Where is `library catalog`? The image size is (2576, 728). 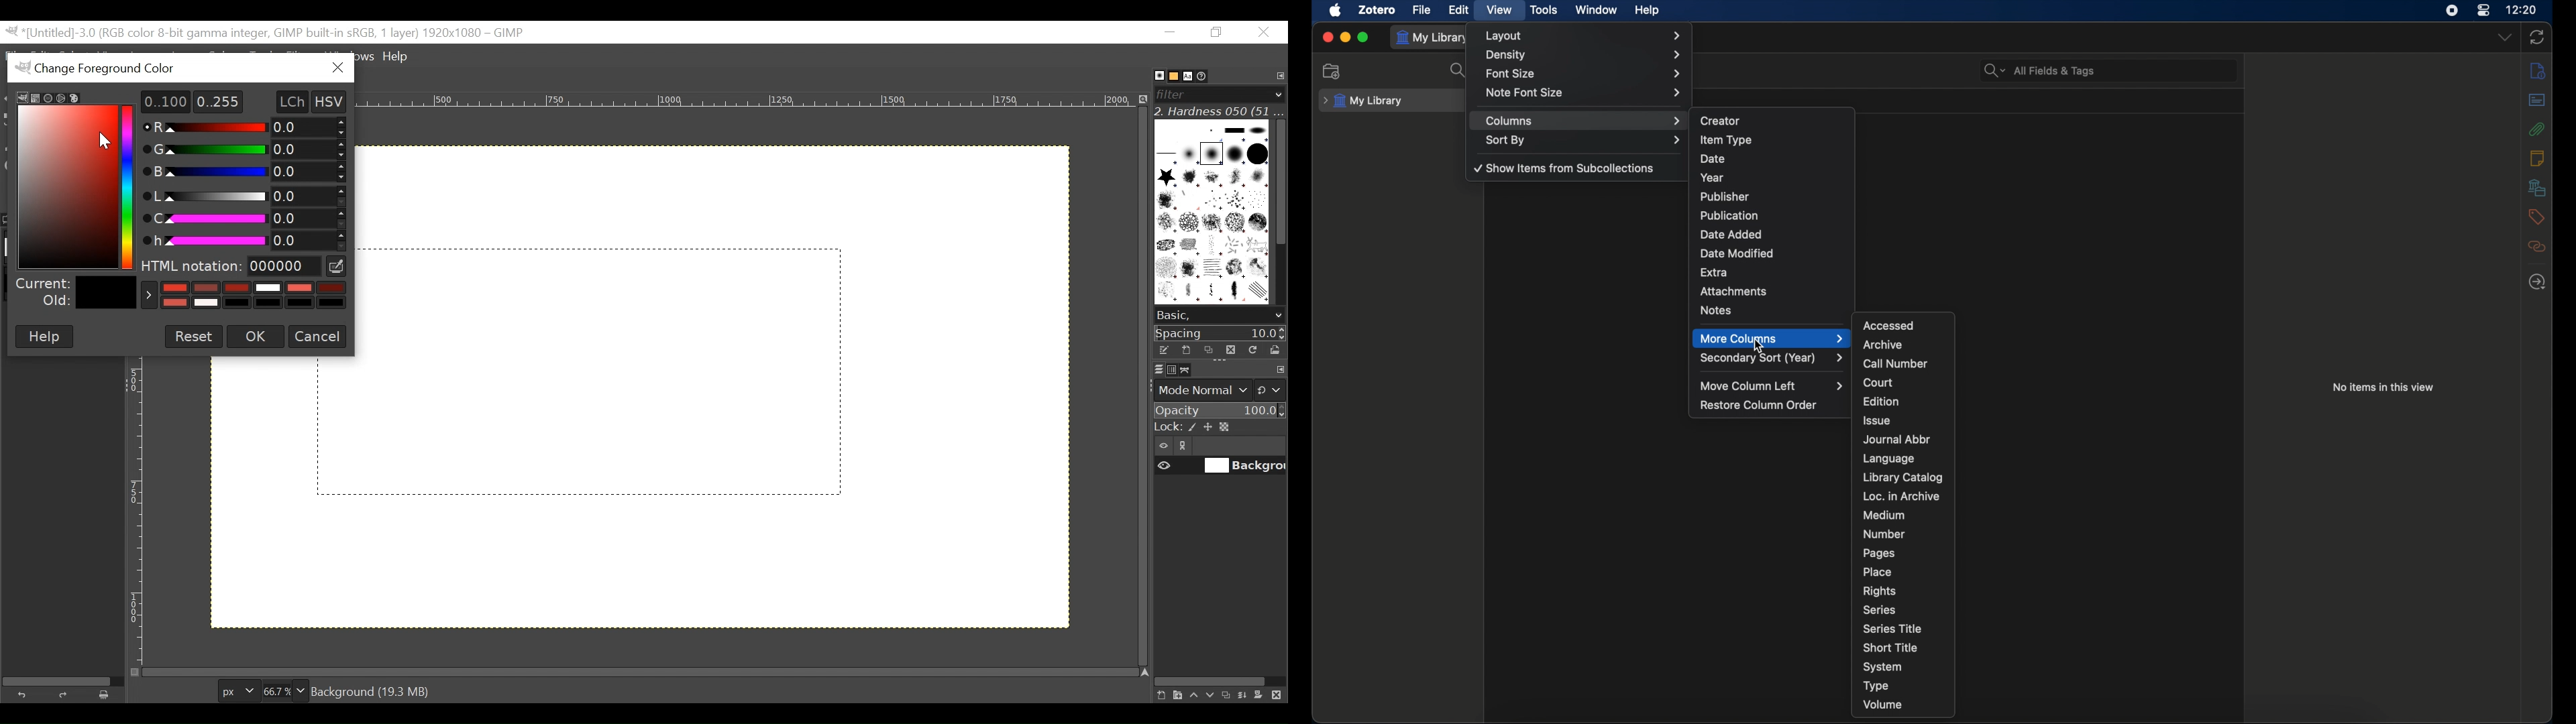 library catalog is located at coordinates (1902, 477).